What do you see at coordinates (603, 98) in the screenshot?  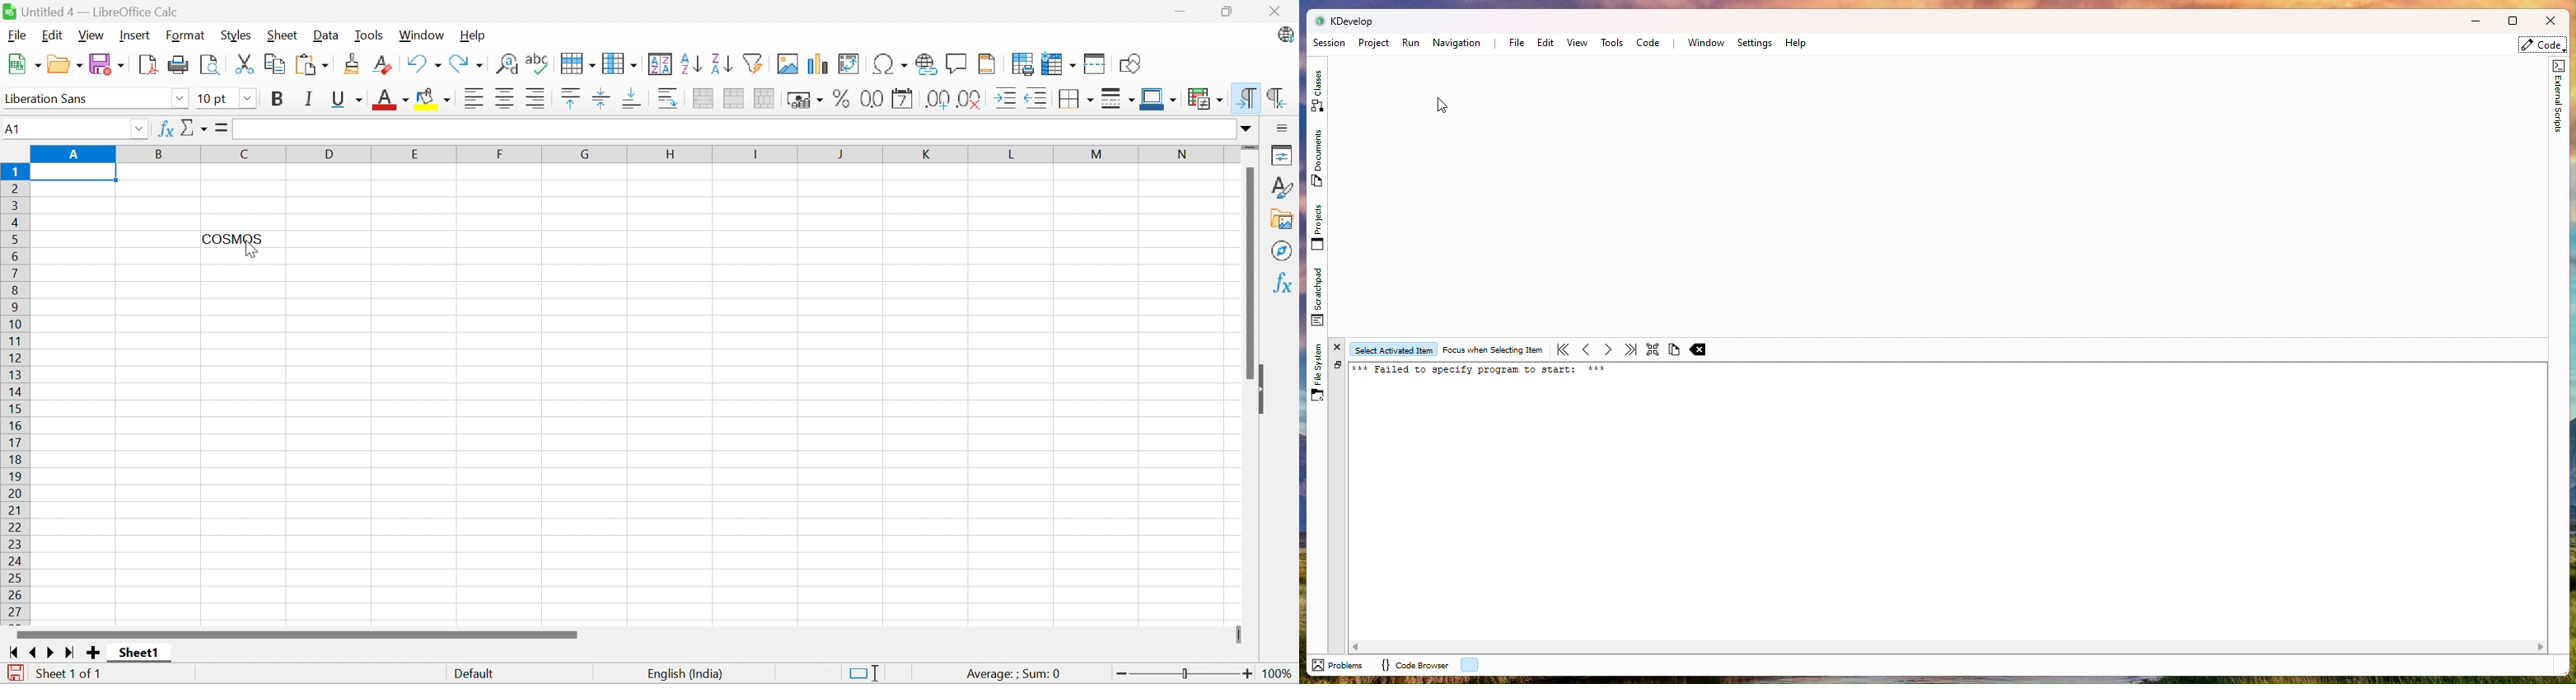 I see `Center Vertically` at bounding box center [603, 98].